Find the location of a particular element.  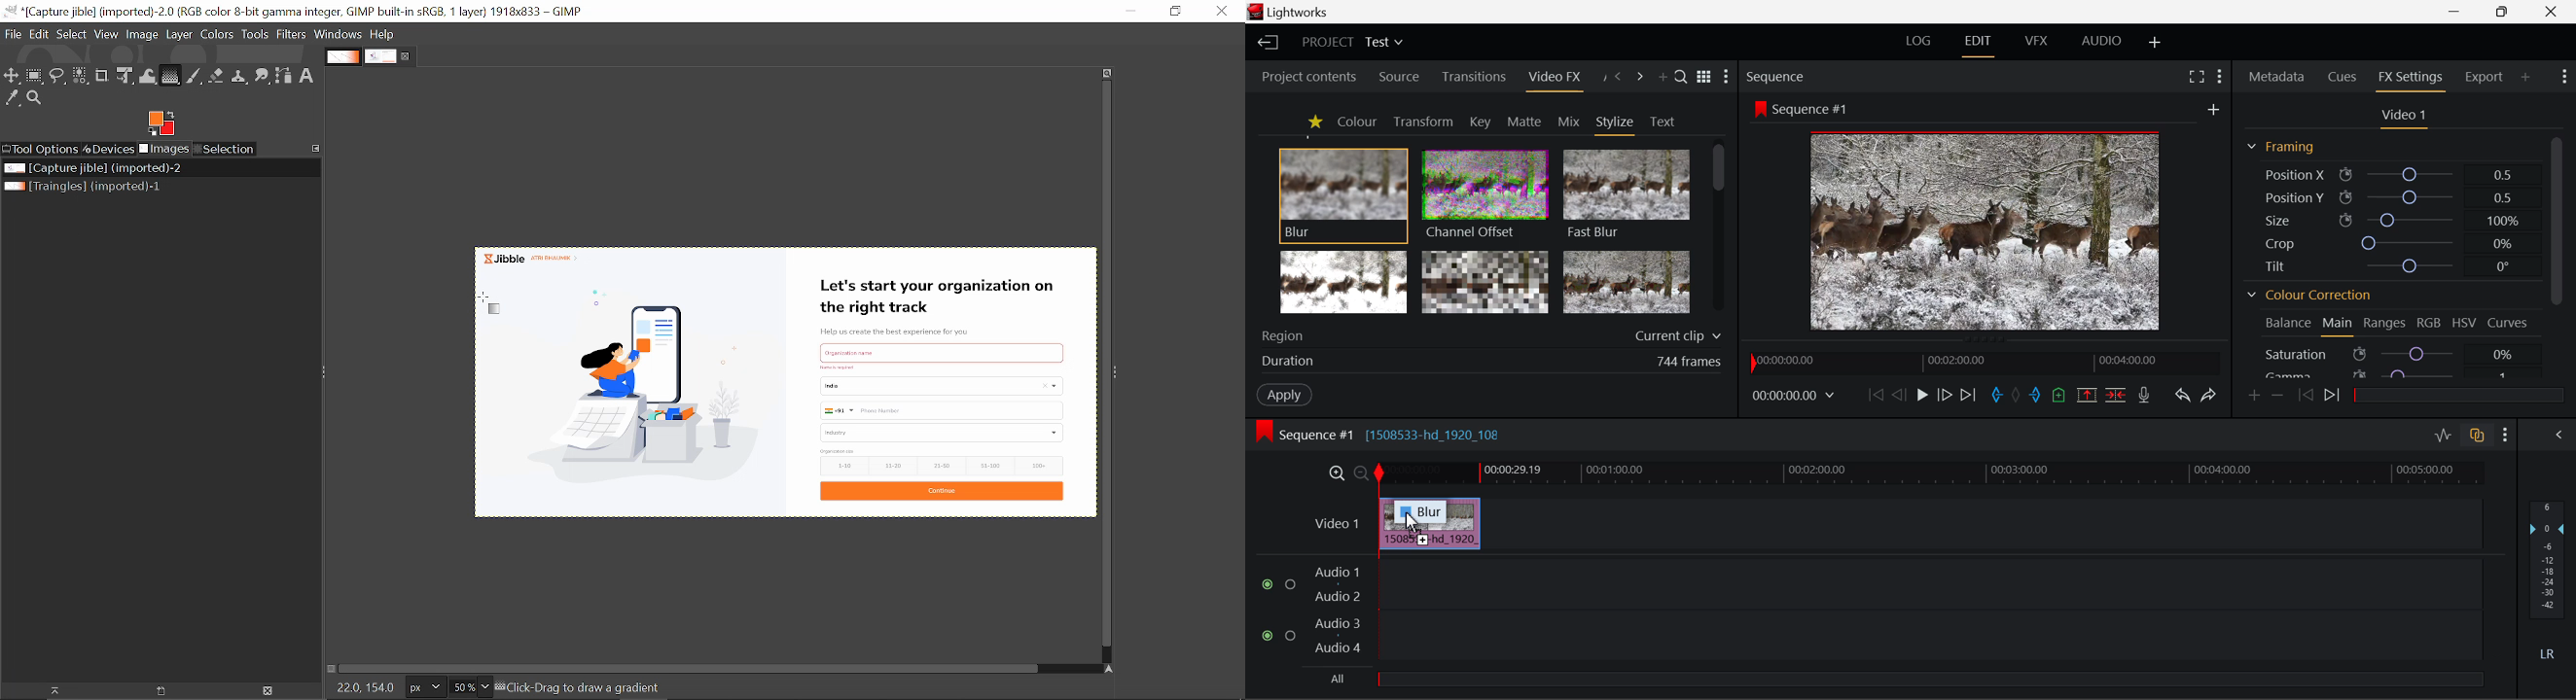

Mix is located at coordinates (1568, 121).